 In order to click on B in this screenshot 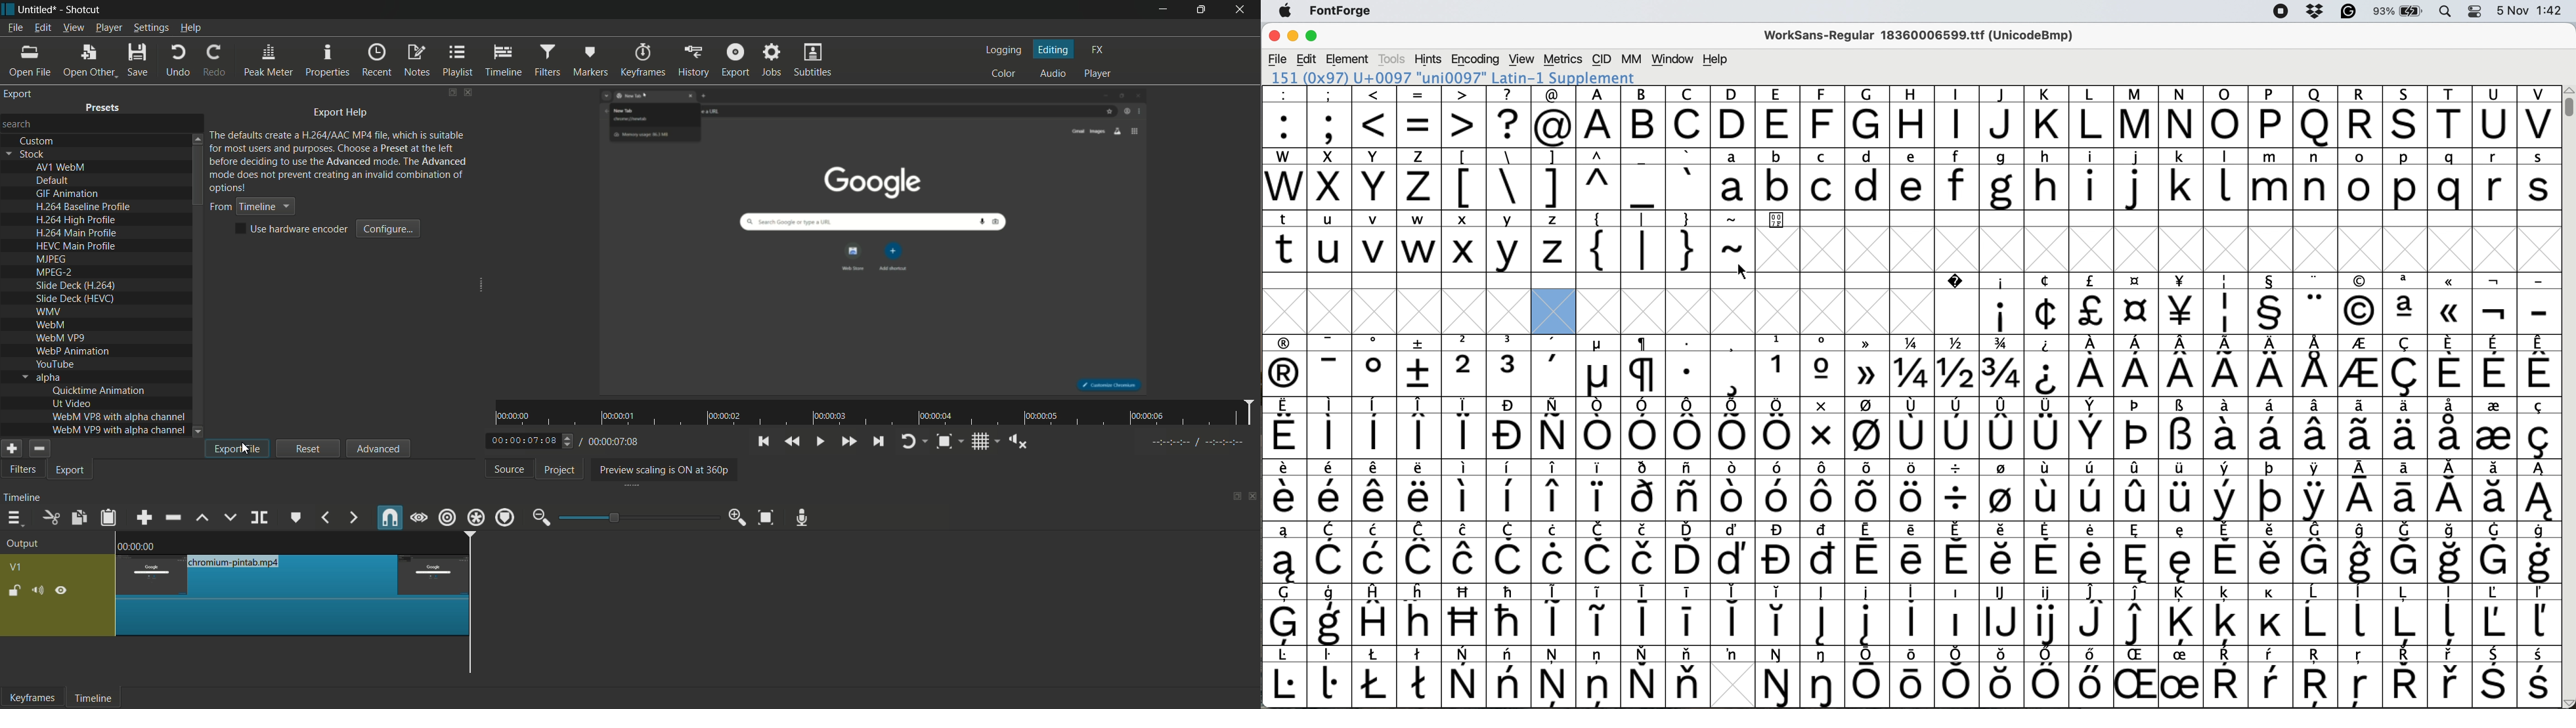, I will do `click(1644, 118)`.